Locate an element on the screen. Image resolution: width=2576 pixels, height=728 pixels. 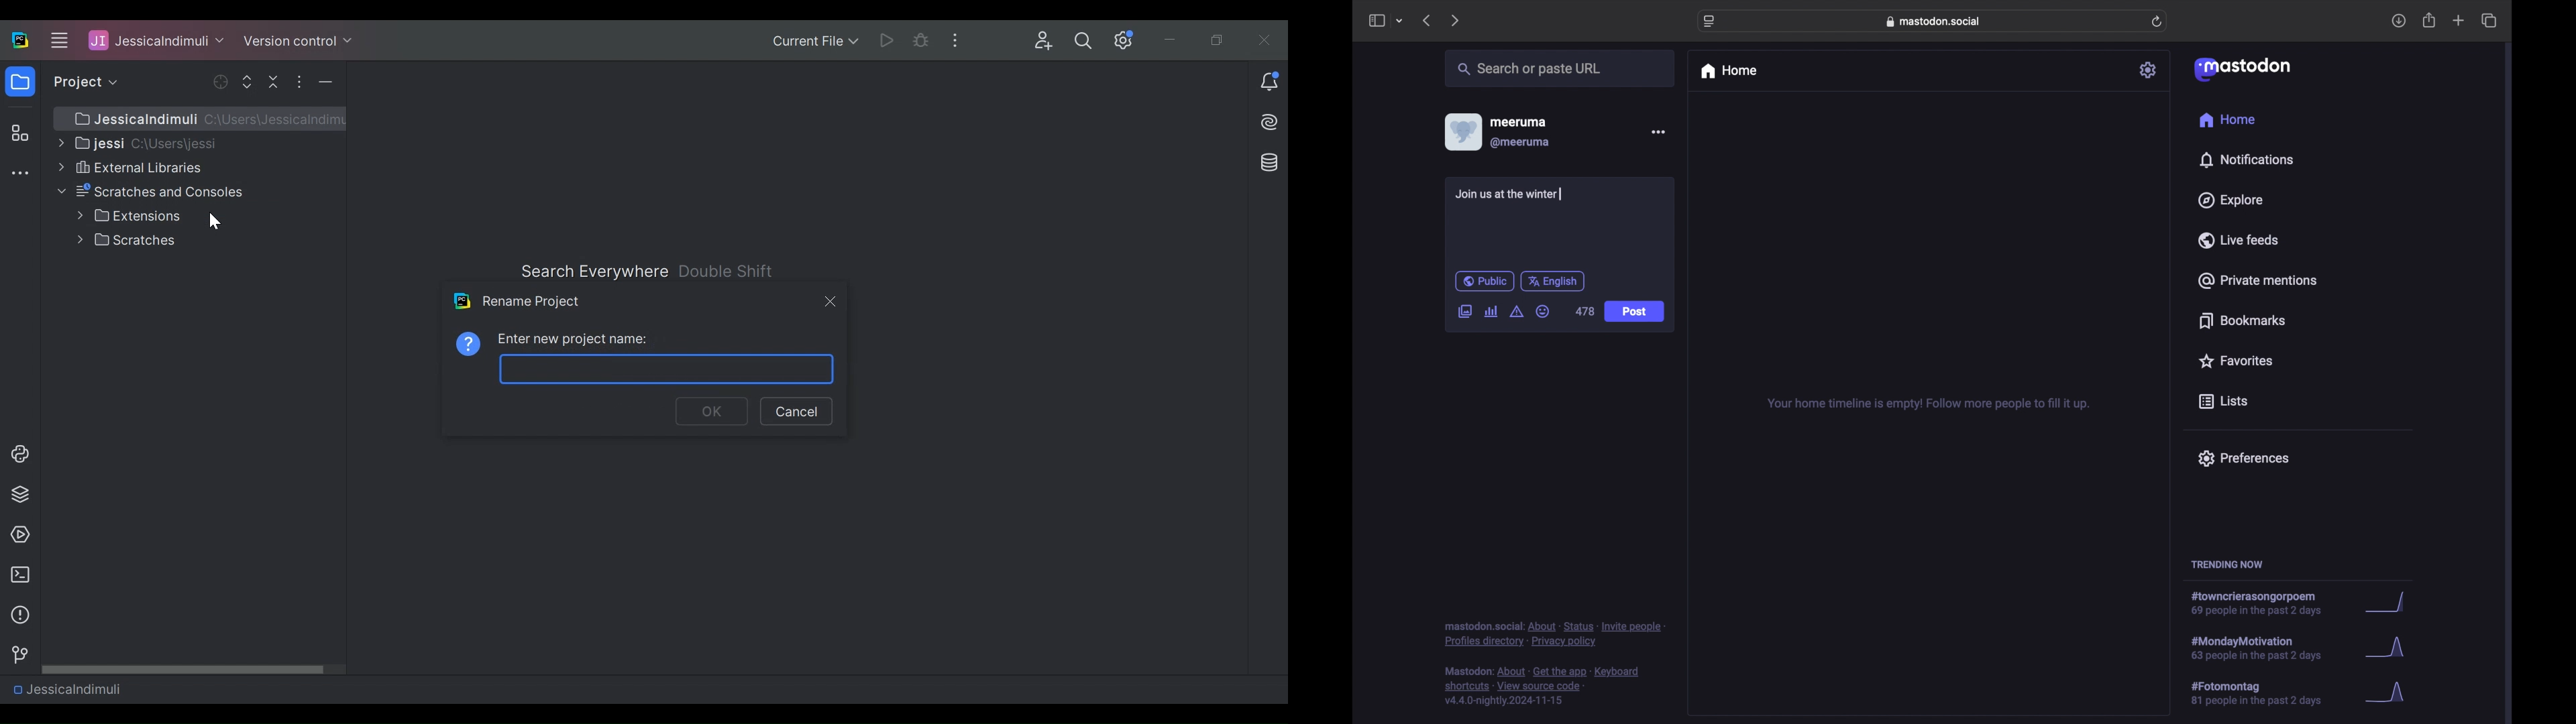
Main  menu is located at coordinates (57, 40).